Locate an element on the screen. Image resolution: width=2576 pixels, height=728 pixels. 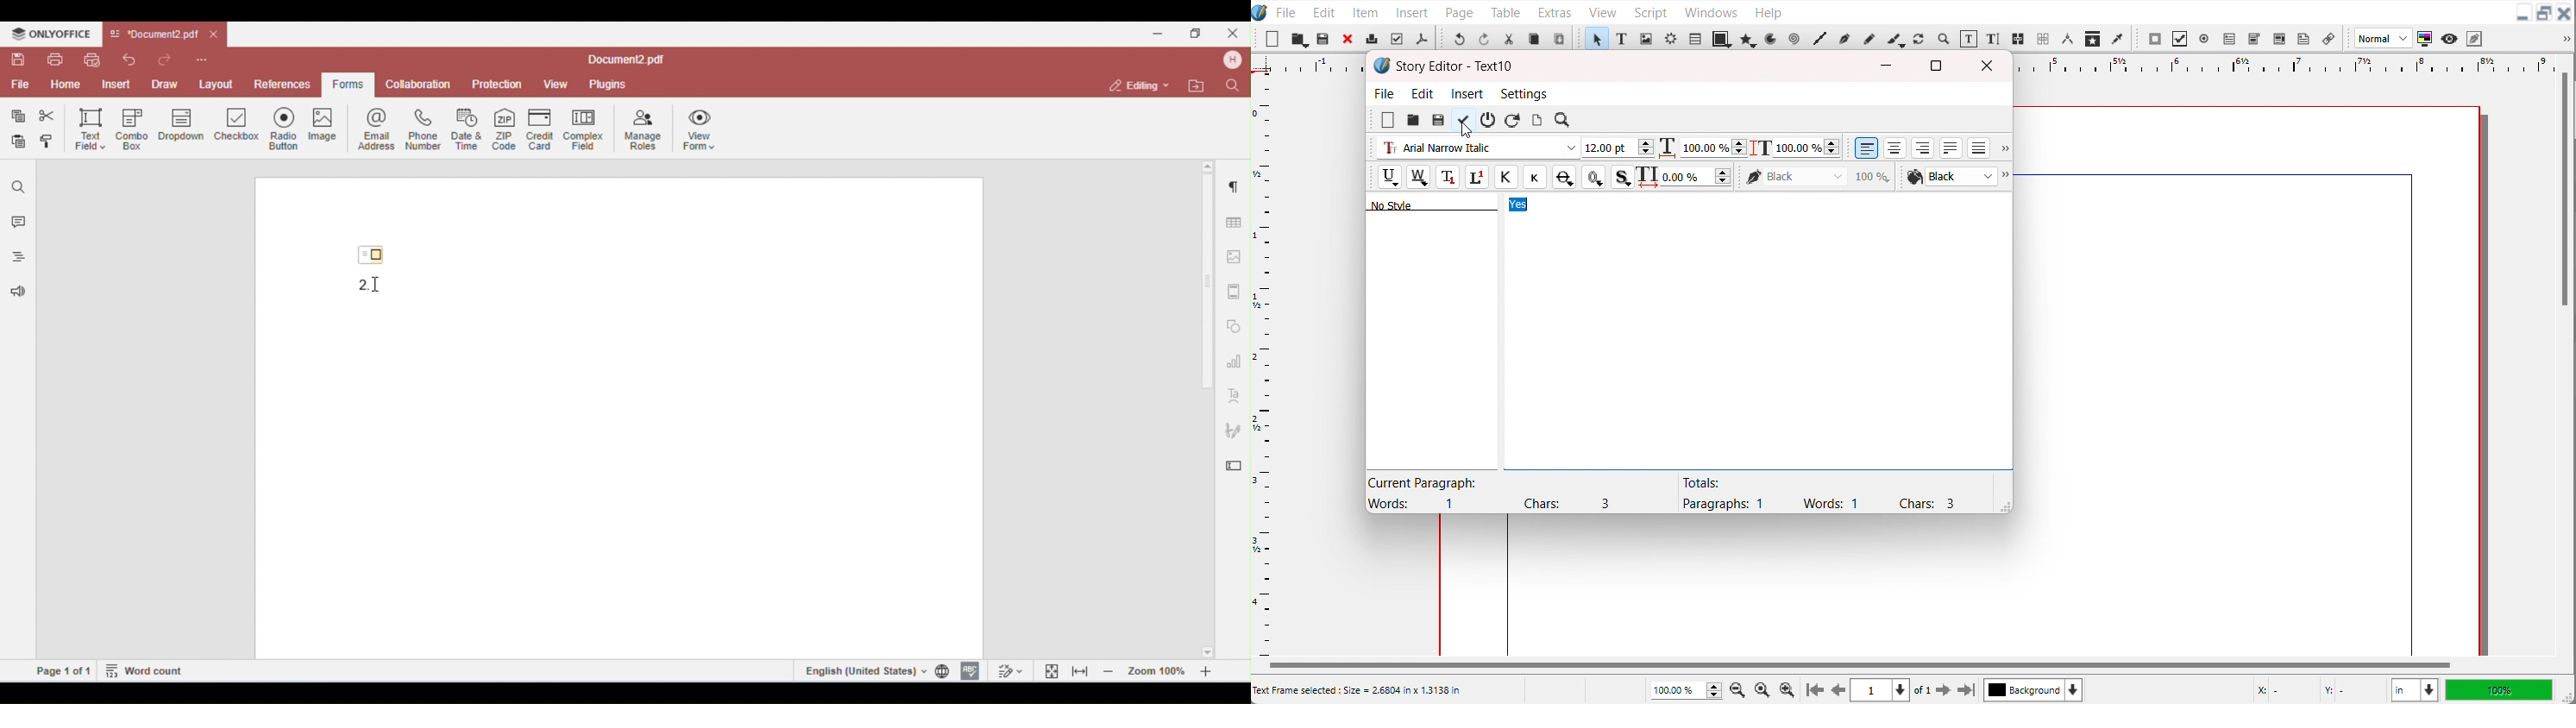
Paste is located at coordinates (1559, 38).